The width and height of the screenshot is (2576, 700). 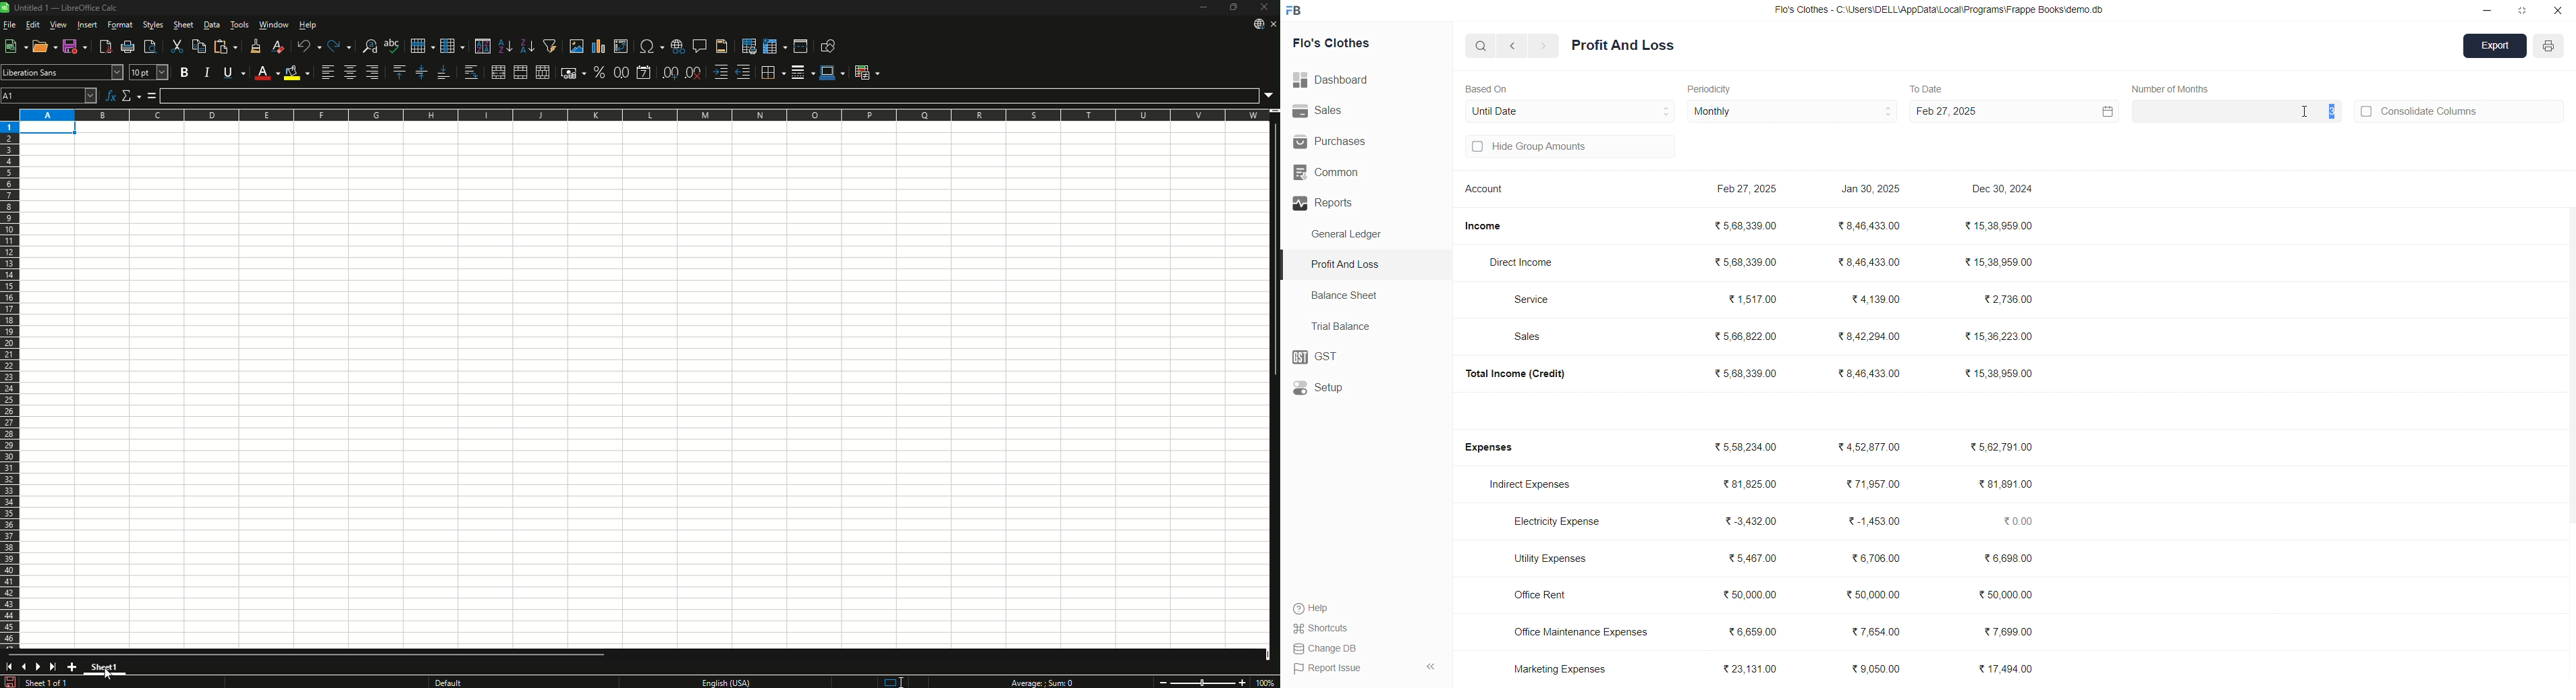 I want to click on navigate backward, so click(x=1514, y=45).